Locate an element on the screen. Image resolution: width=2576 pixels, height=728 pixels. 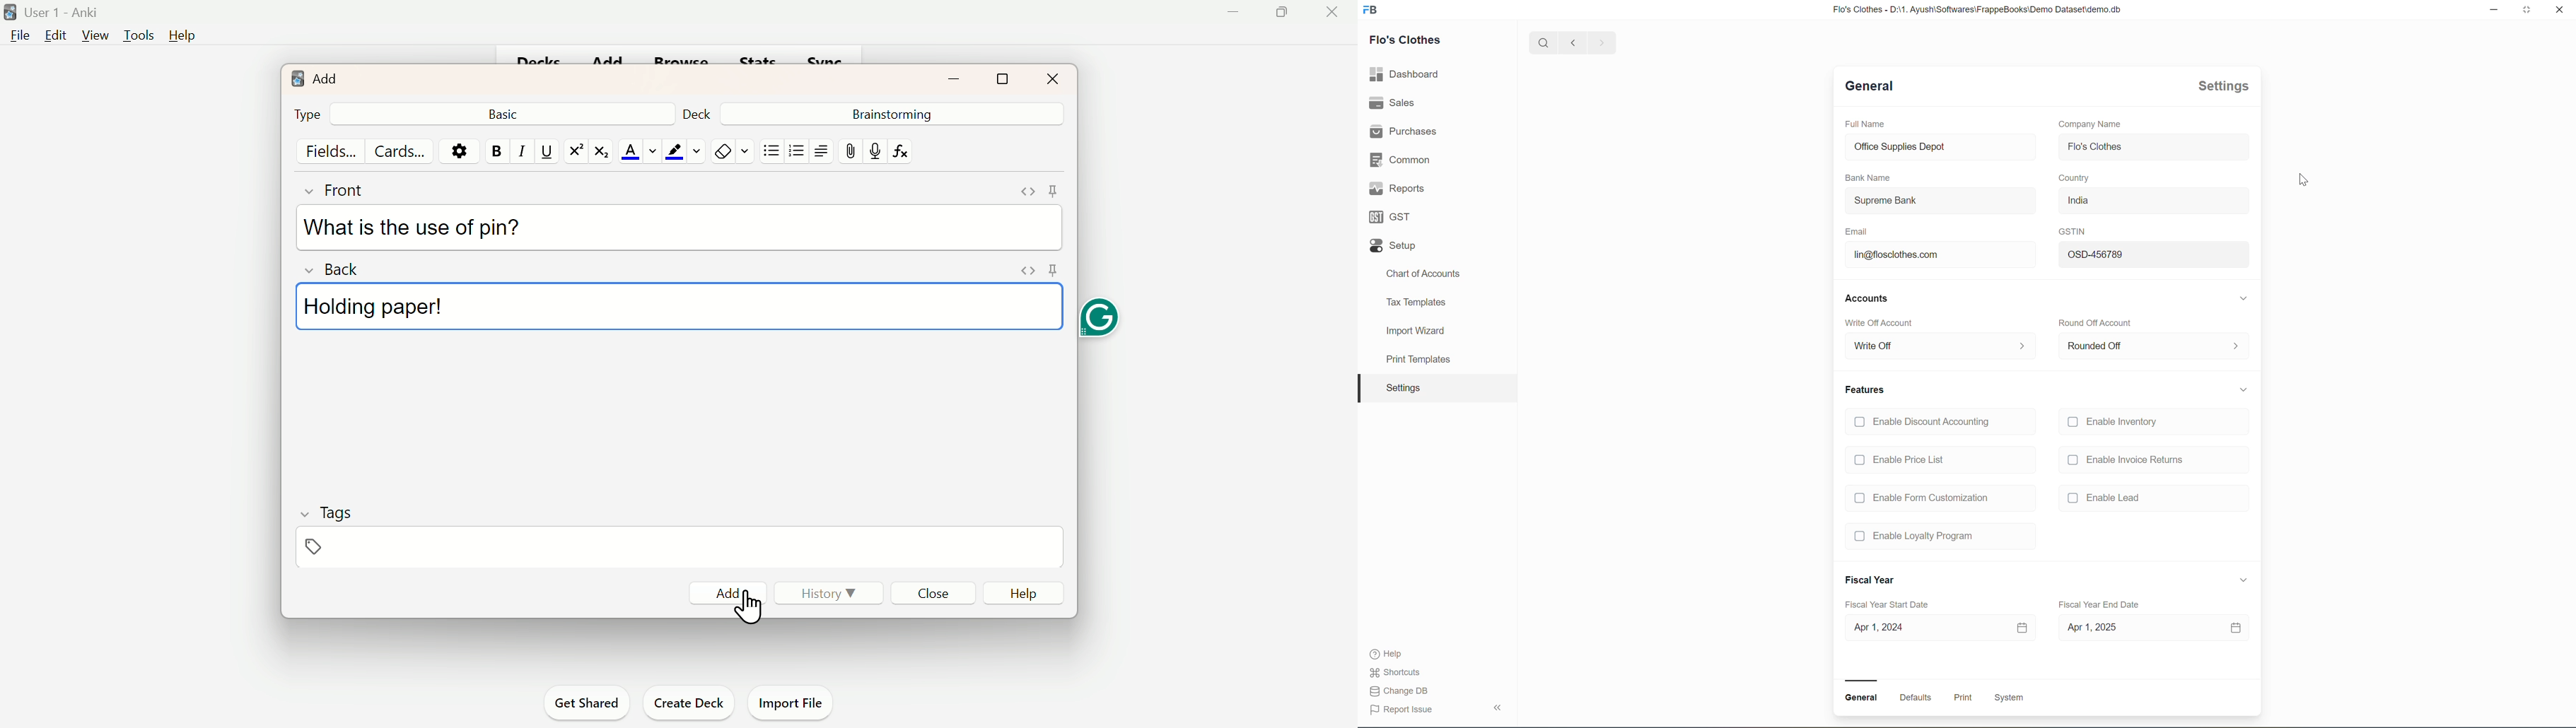
Color is located at coordinates (683, 151).